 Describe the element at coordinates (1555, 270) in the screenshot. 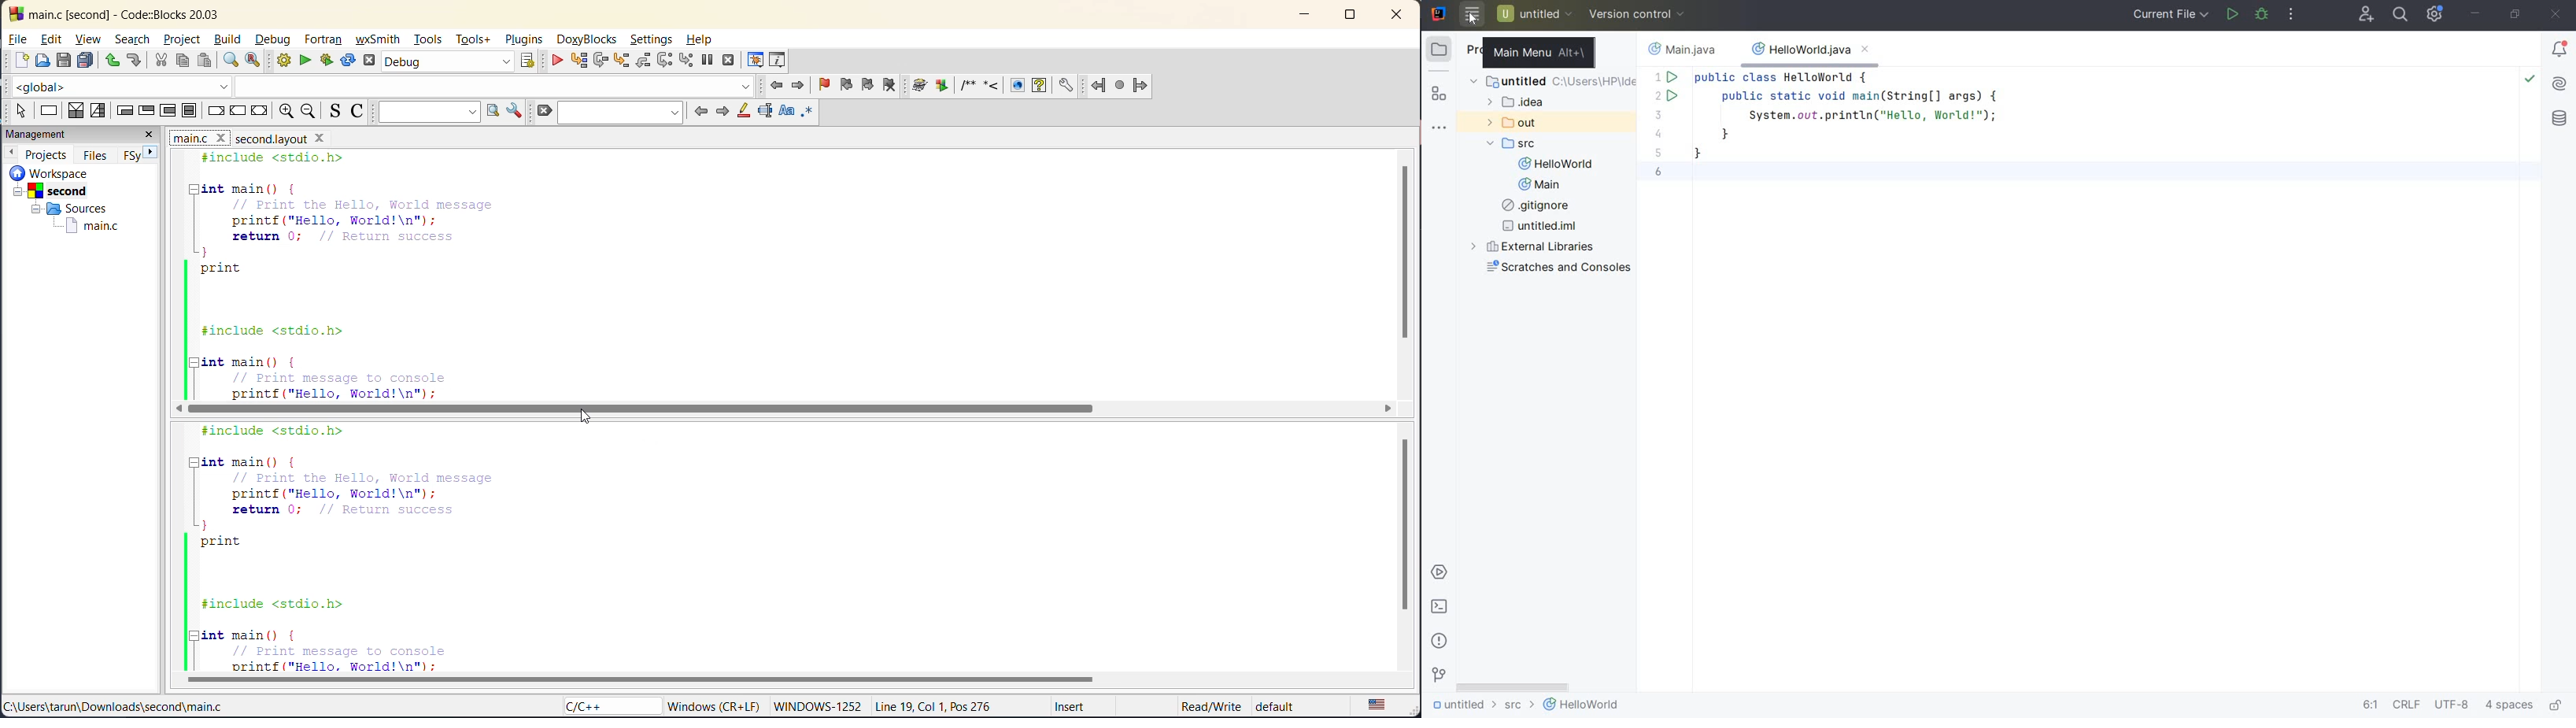

I see `scratches and consoles` at that location.